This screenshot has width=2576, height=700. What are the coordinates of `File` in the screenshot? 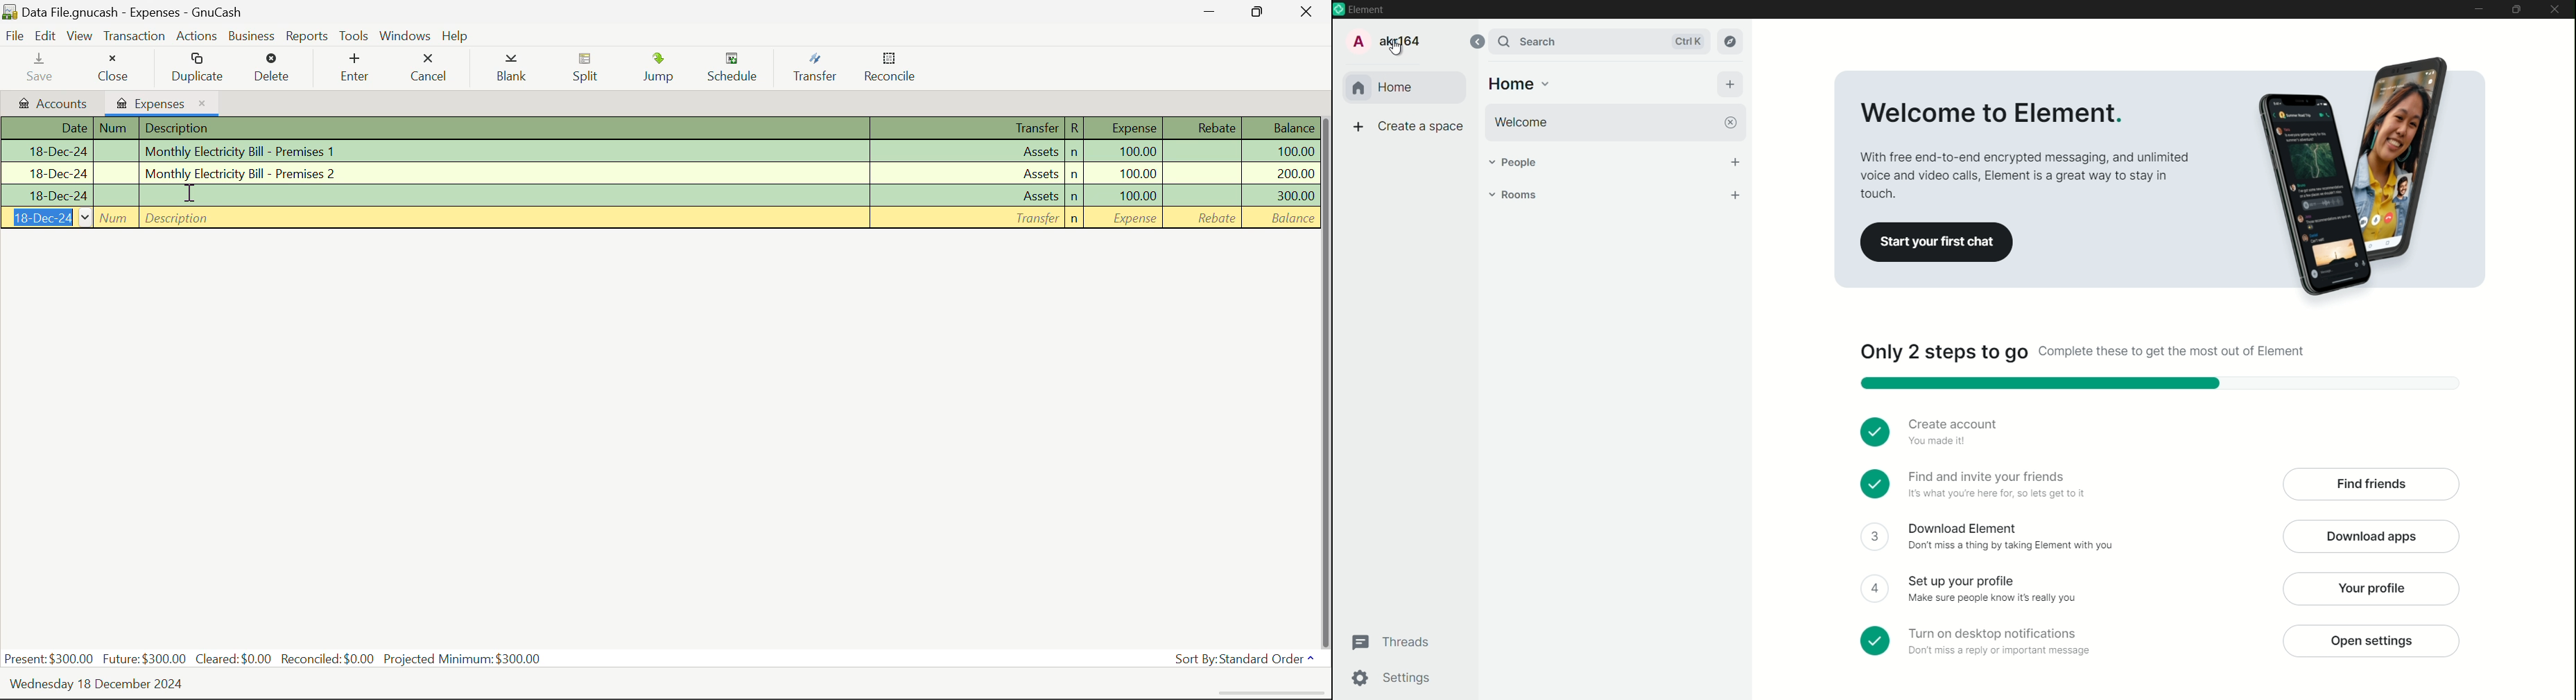 It's located at (17, 35).